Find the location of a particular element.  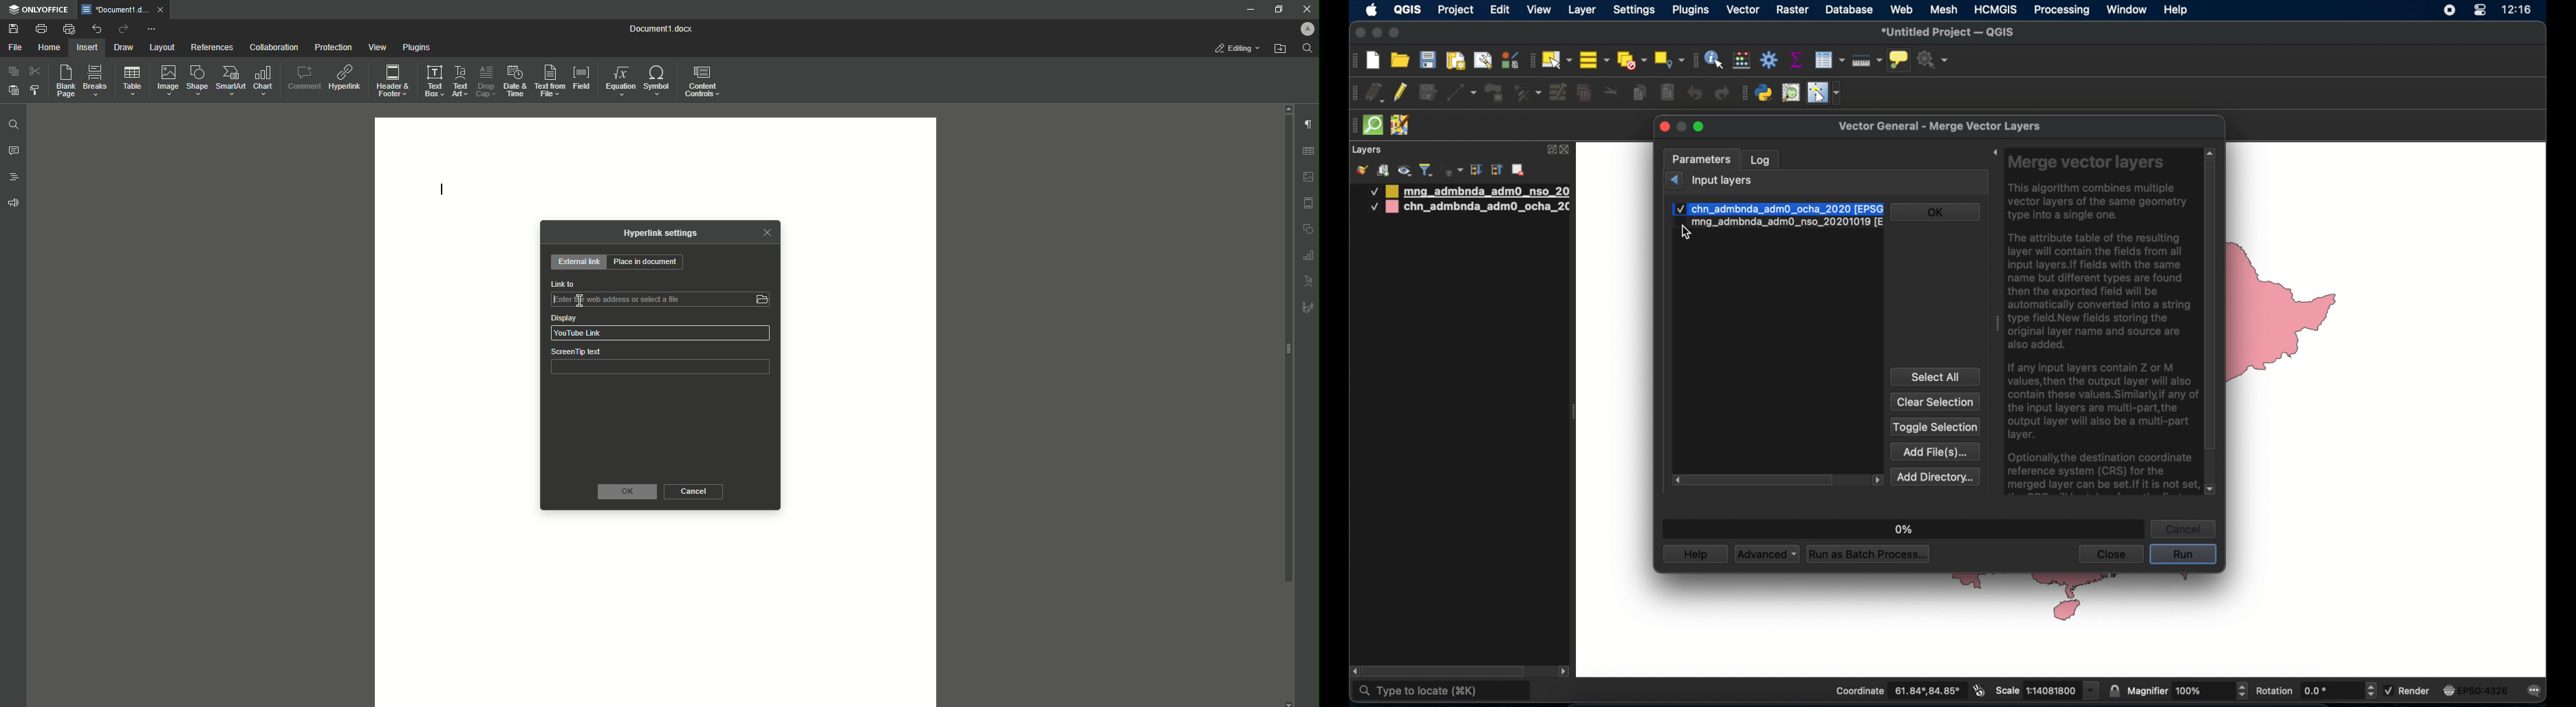

Print is located at coordinates (41, 28).